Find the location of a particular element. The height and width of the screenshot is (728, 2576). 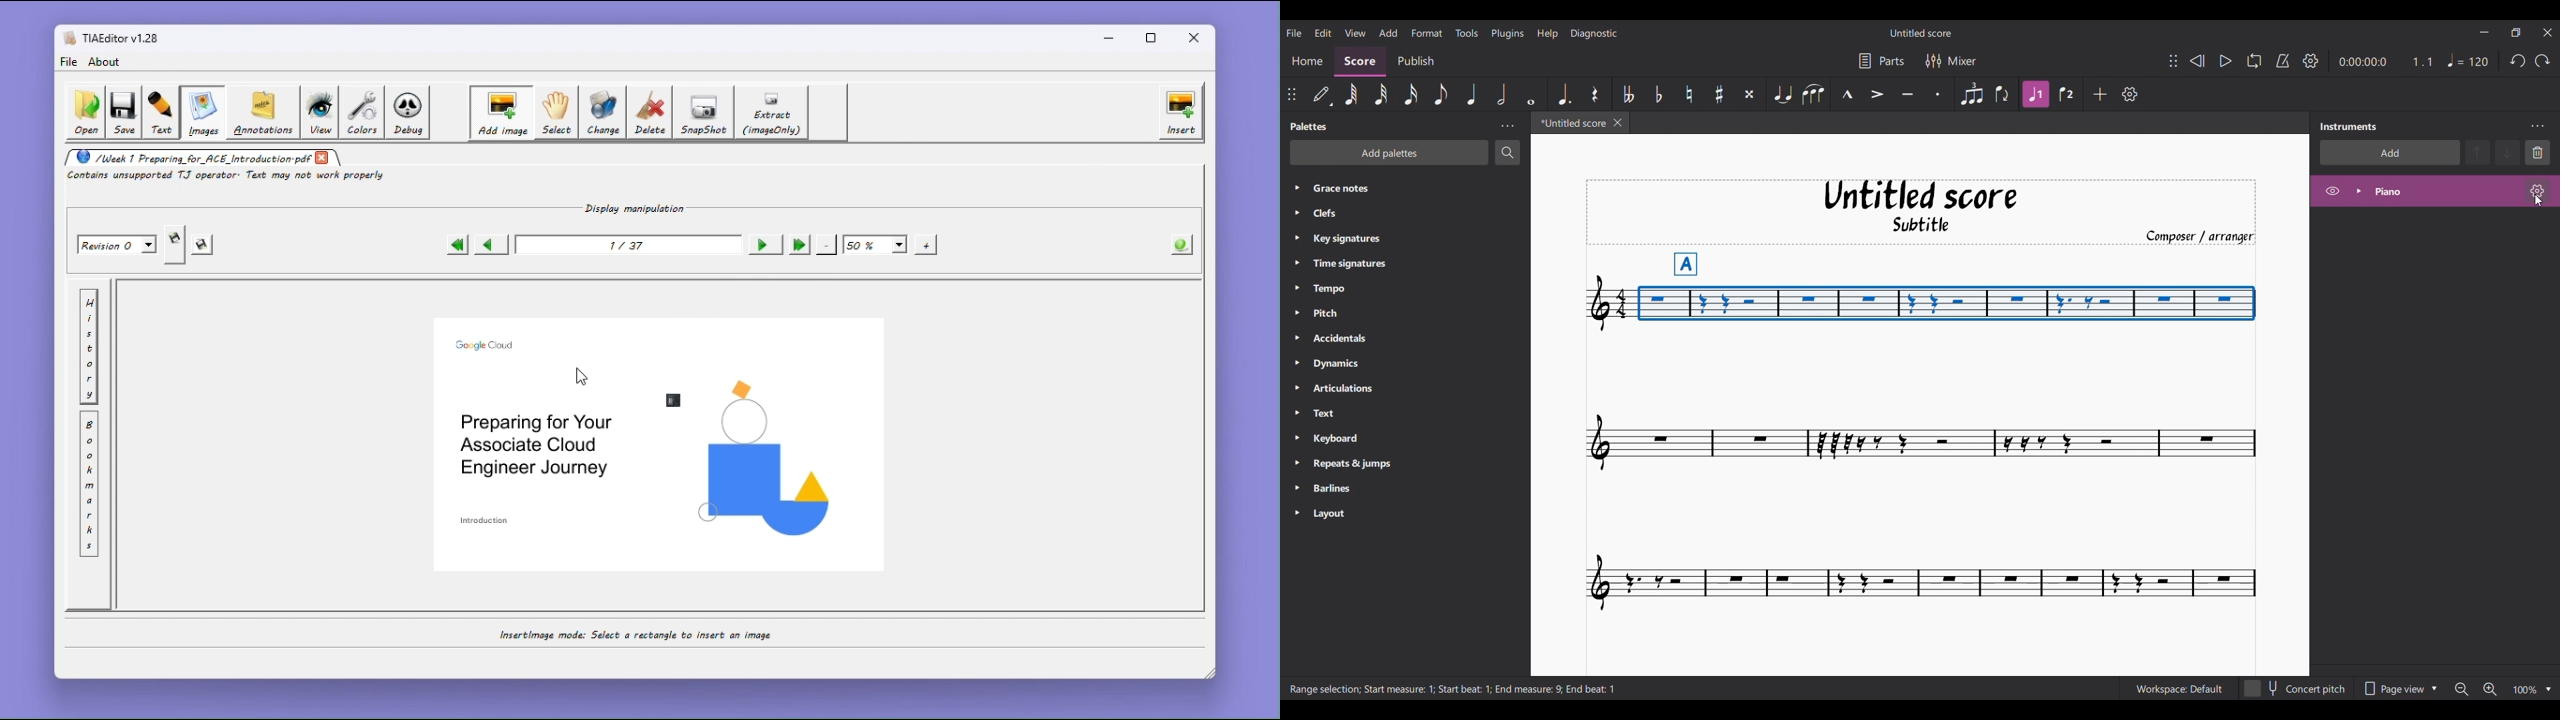

Accidentals is located at coordinates (1359, 339).